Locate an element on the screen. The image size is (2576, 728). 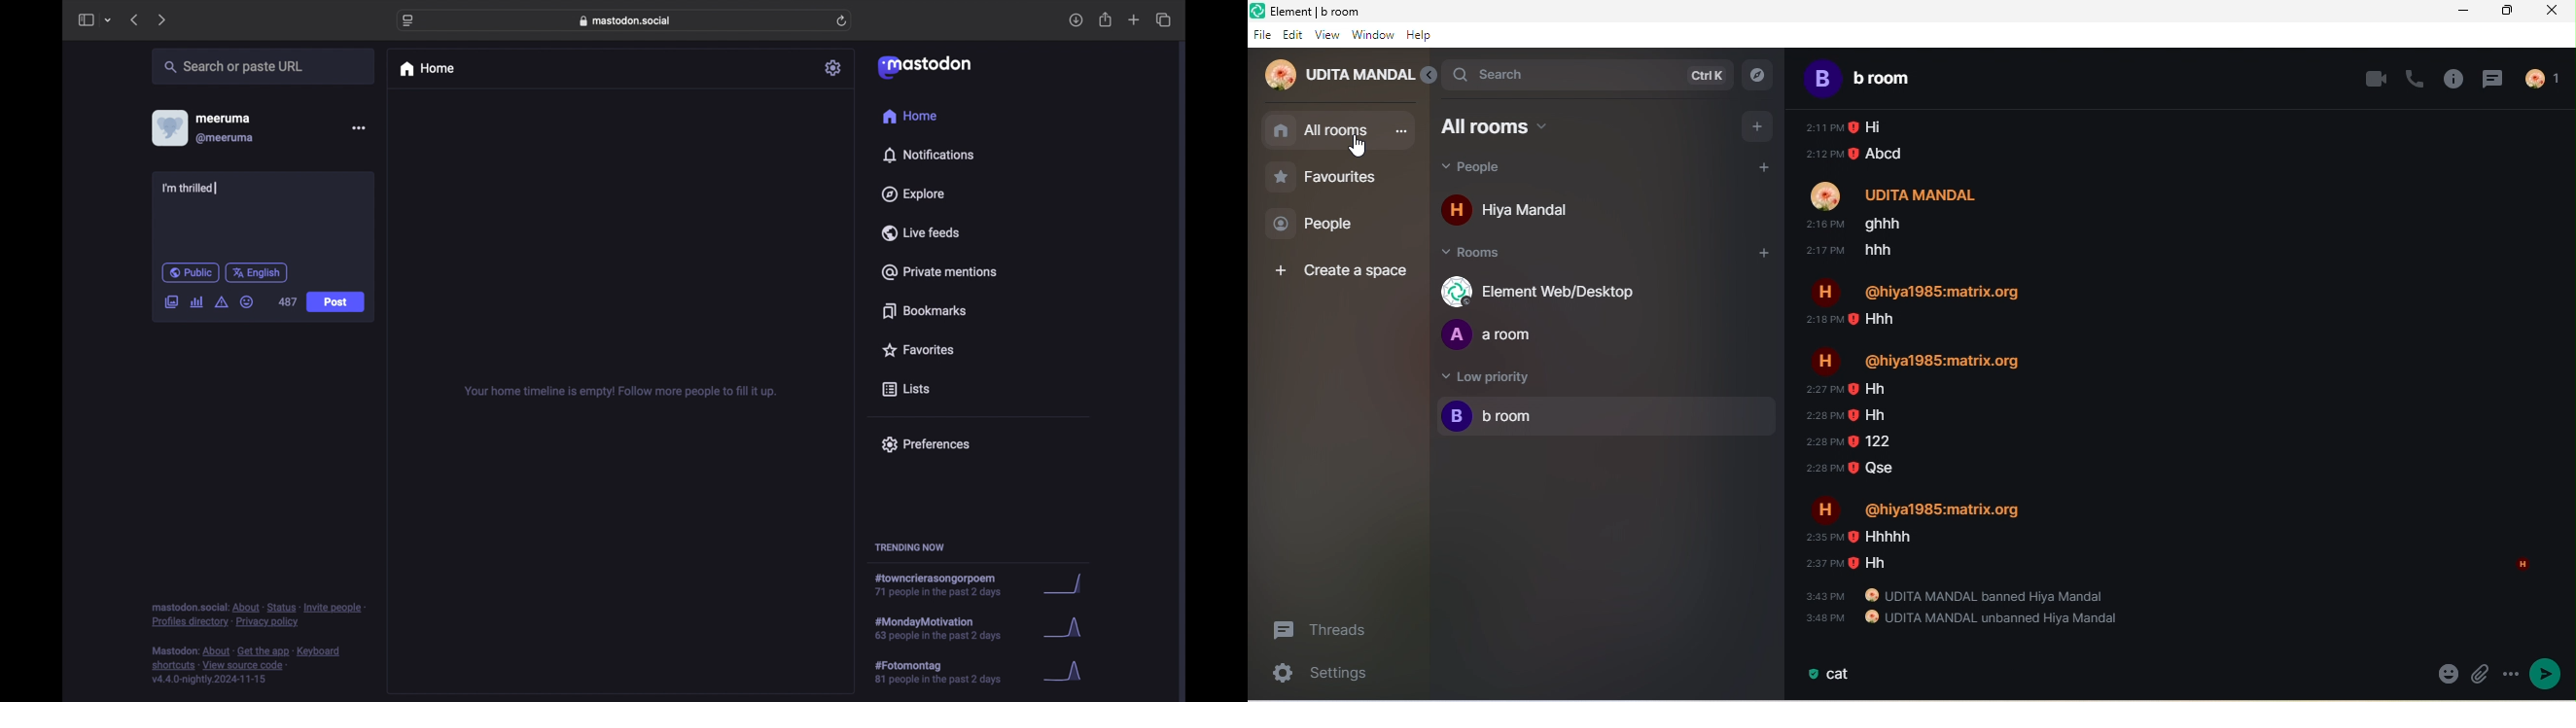
share is located at coordinates (1106, 20).